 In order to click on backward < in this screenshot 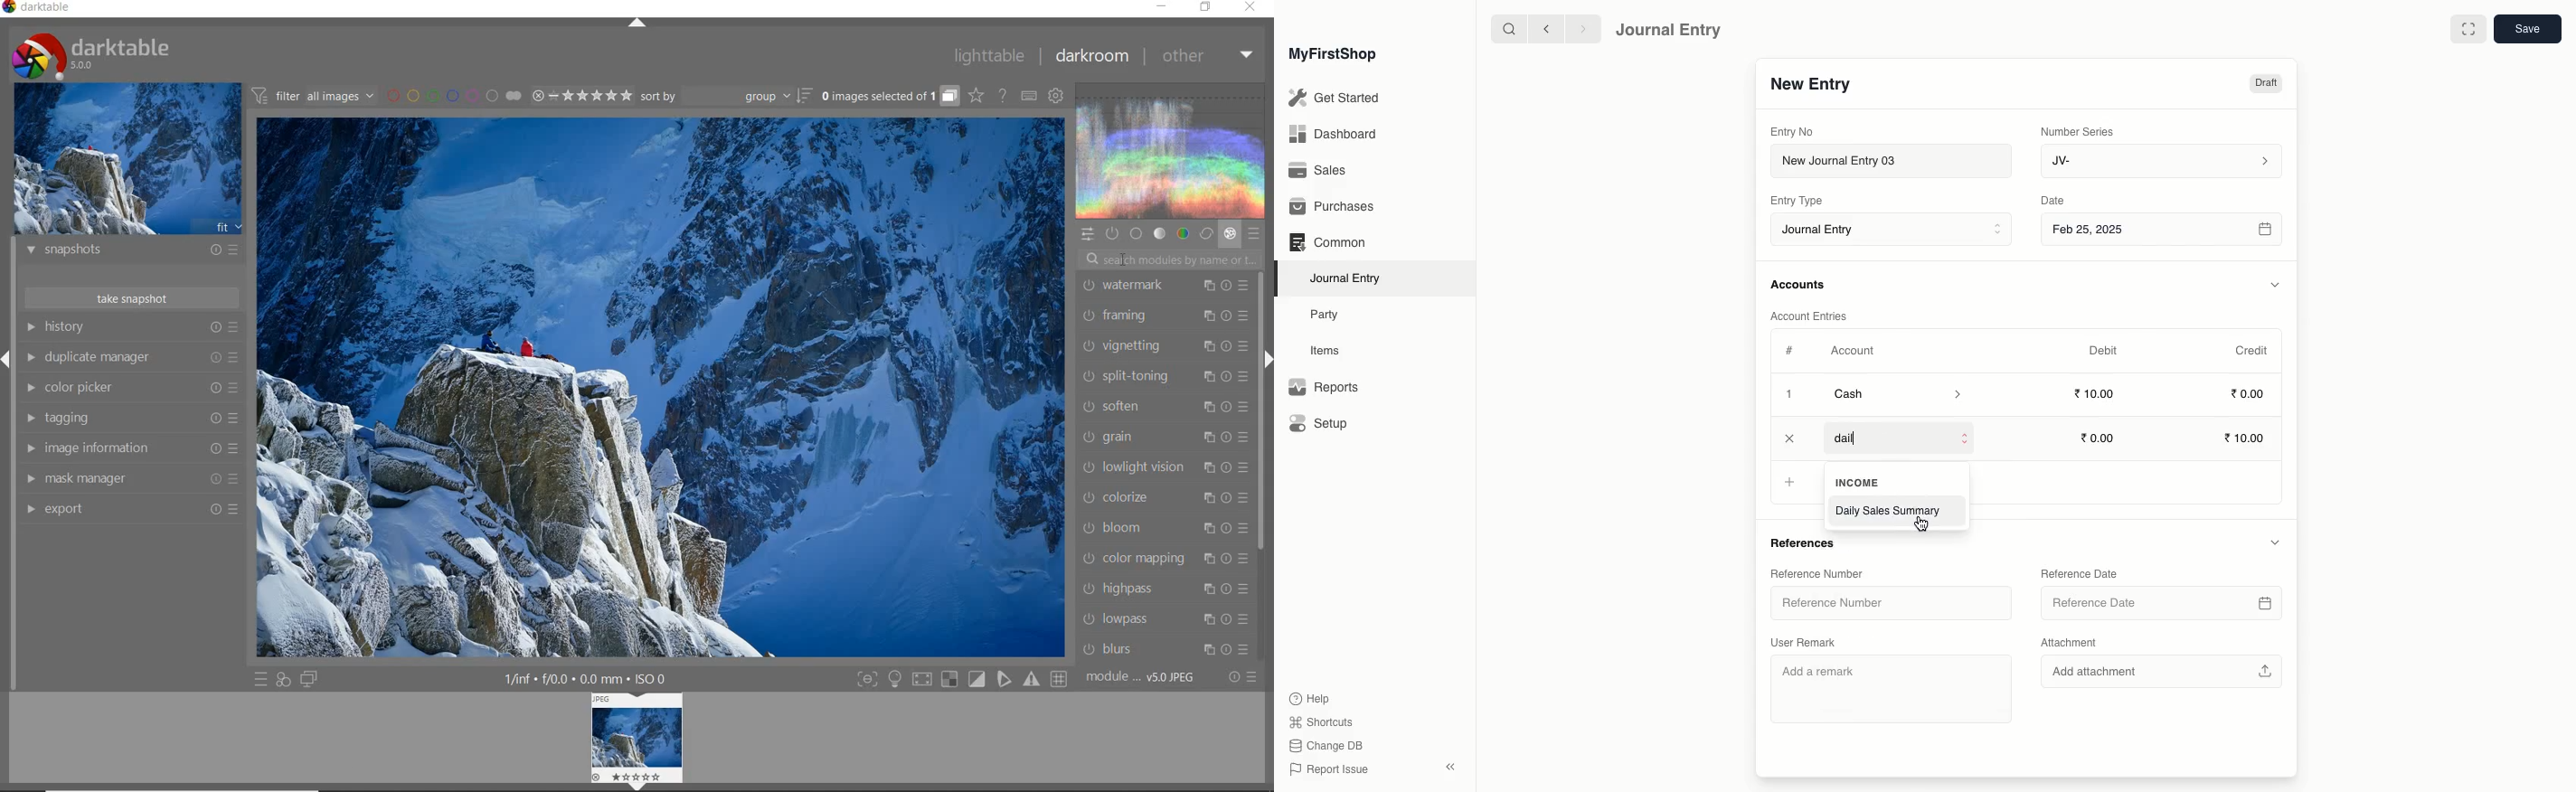, I will do `click(1542, 29)`.